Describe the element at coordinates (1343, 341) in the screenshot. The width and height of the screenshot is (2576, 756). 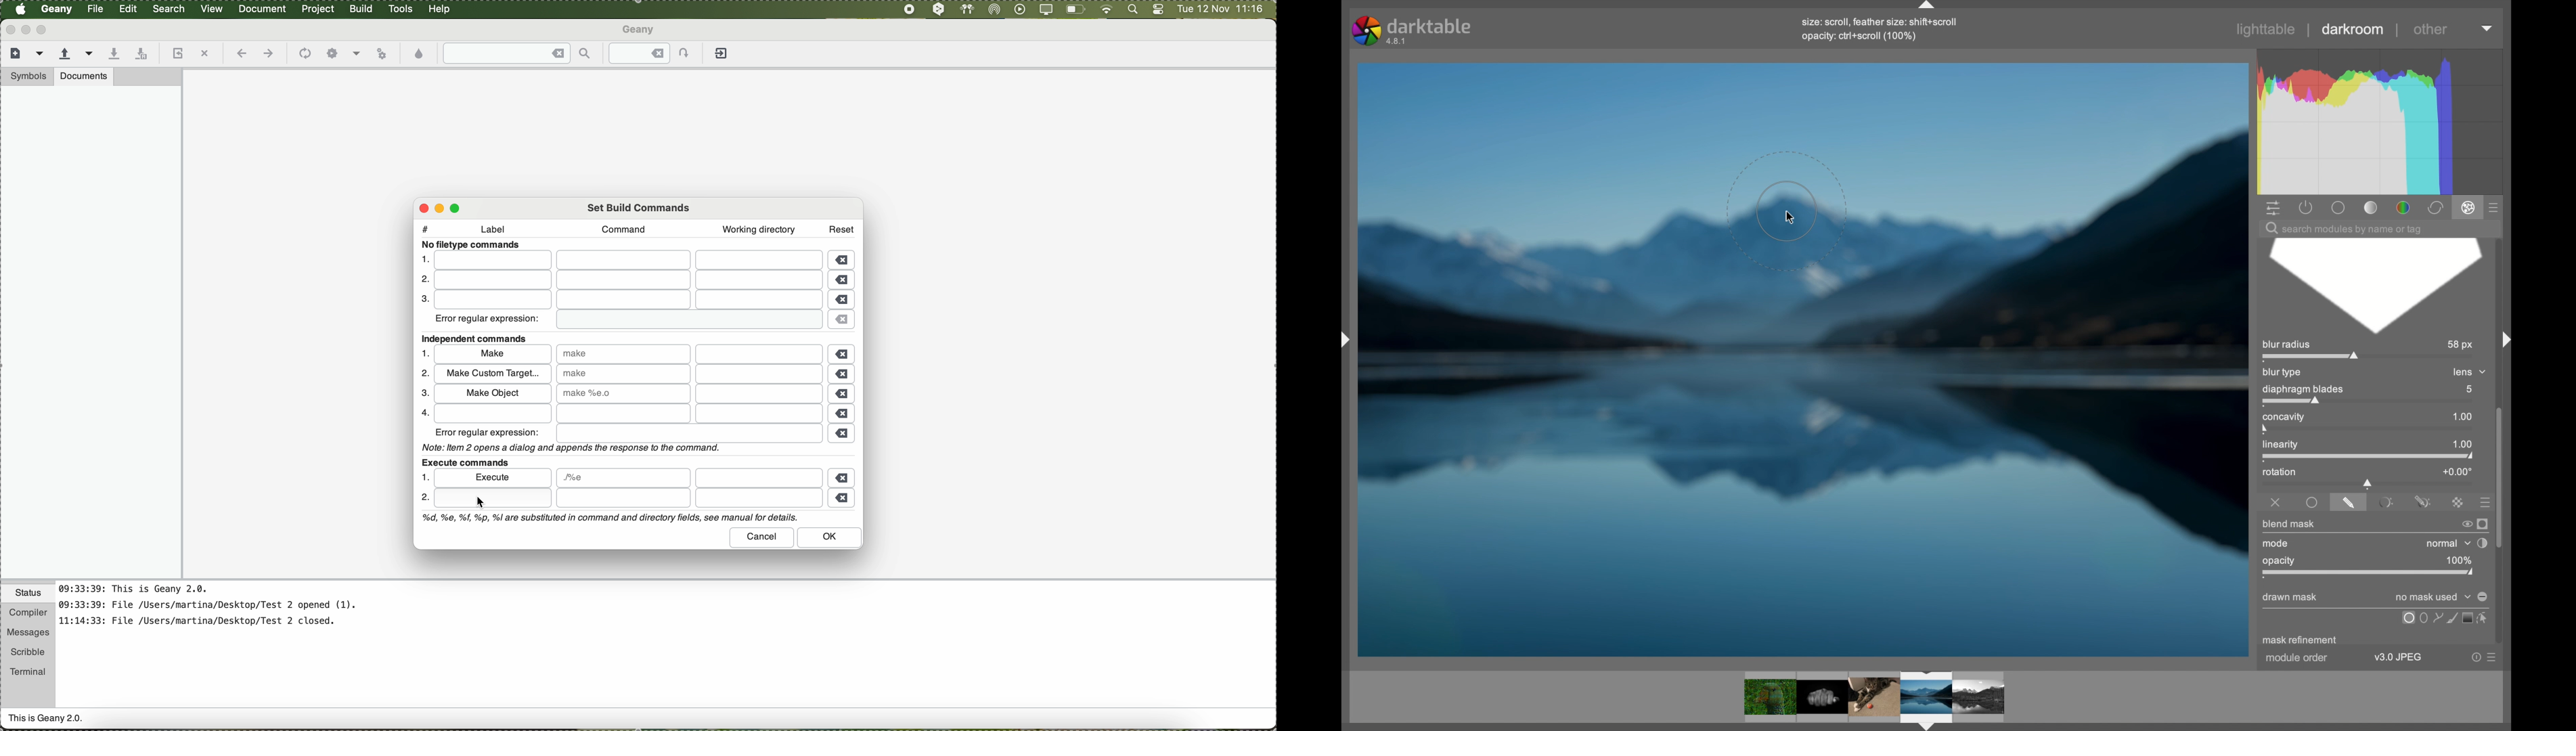
I see `drag handle` at that location.